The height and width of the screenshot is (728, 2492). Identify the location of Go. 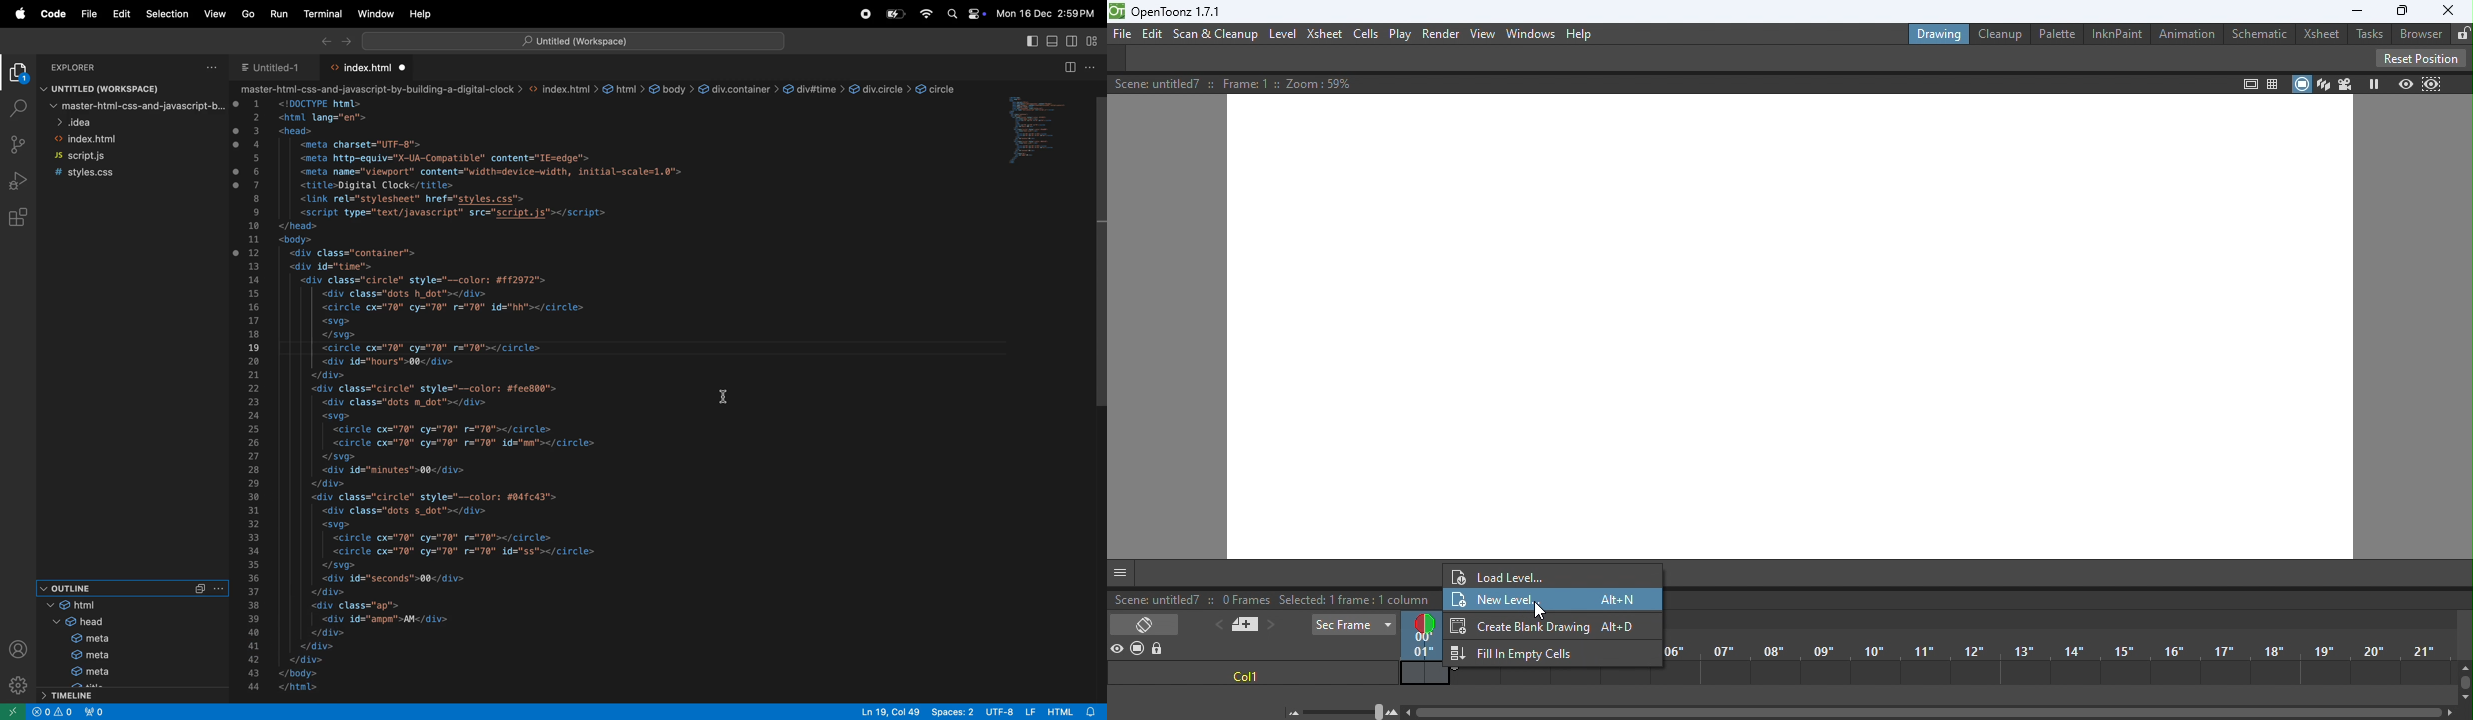
(244, 14).